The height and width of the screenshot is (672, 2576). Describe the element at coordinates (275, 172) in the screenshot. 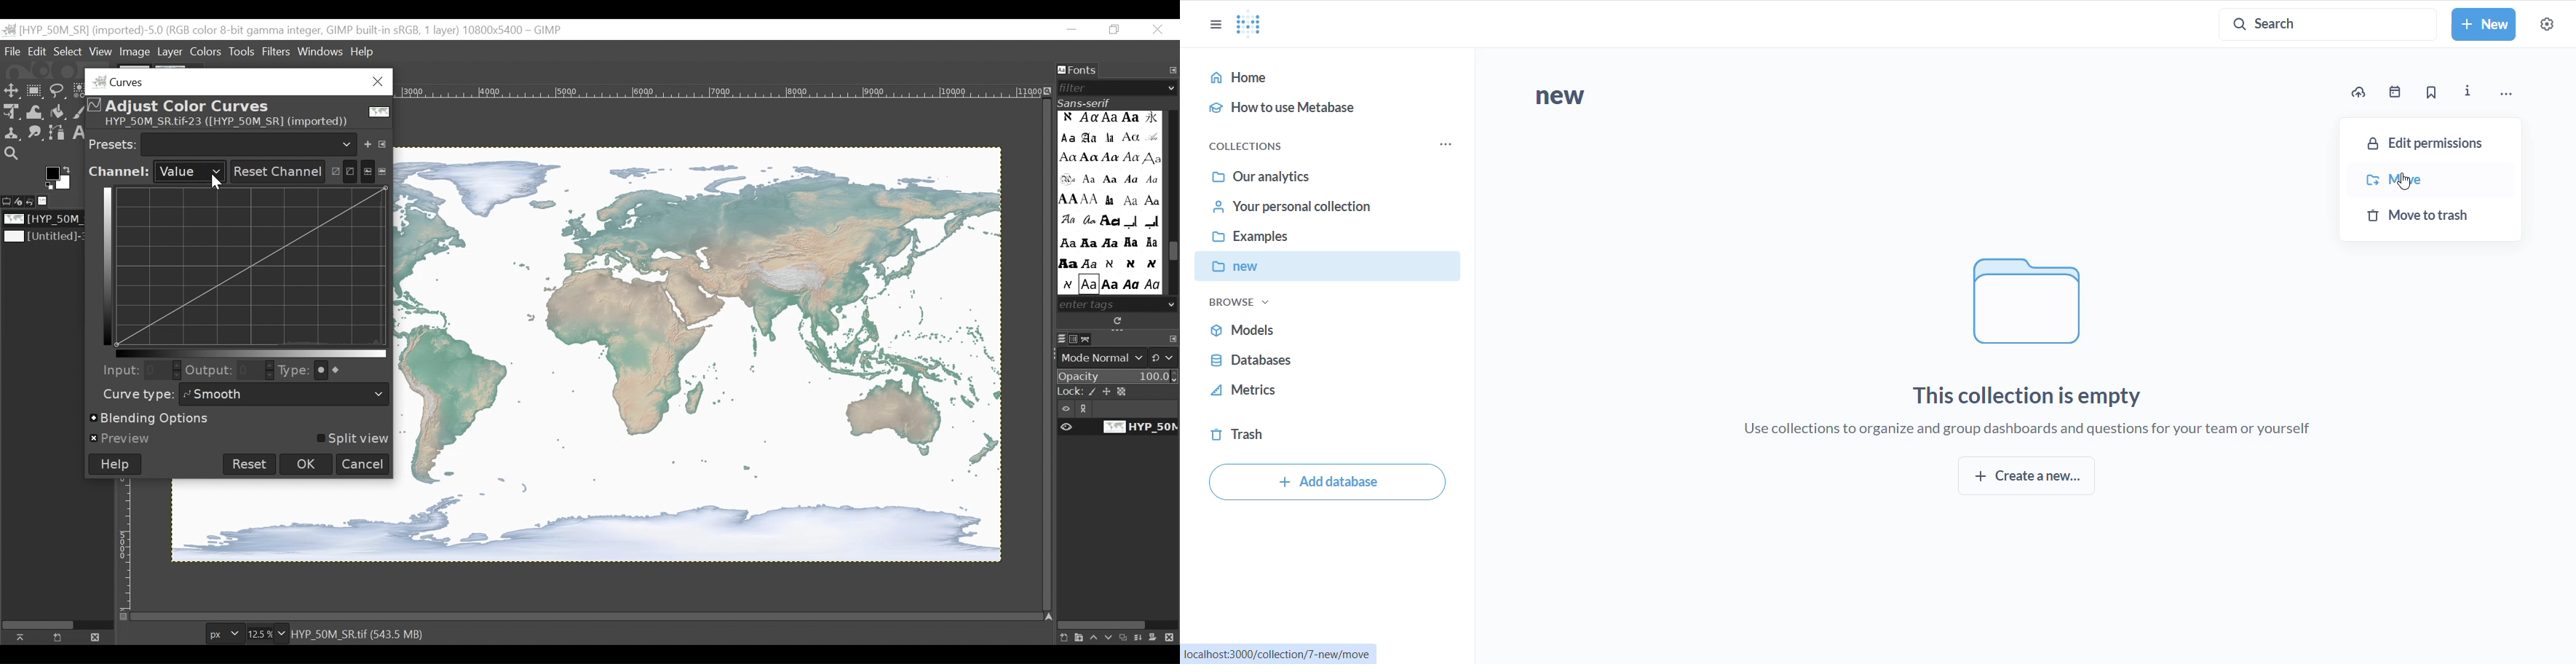

I see `Reset Channel` at that location.